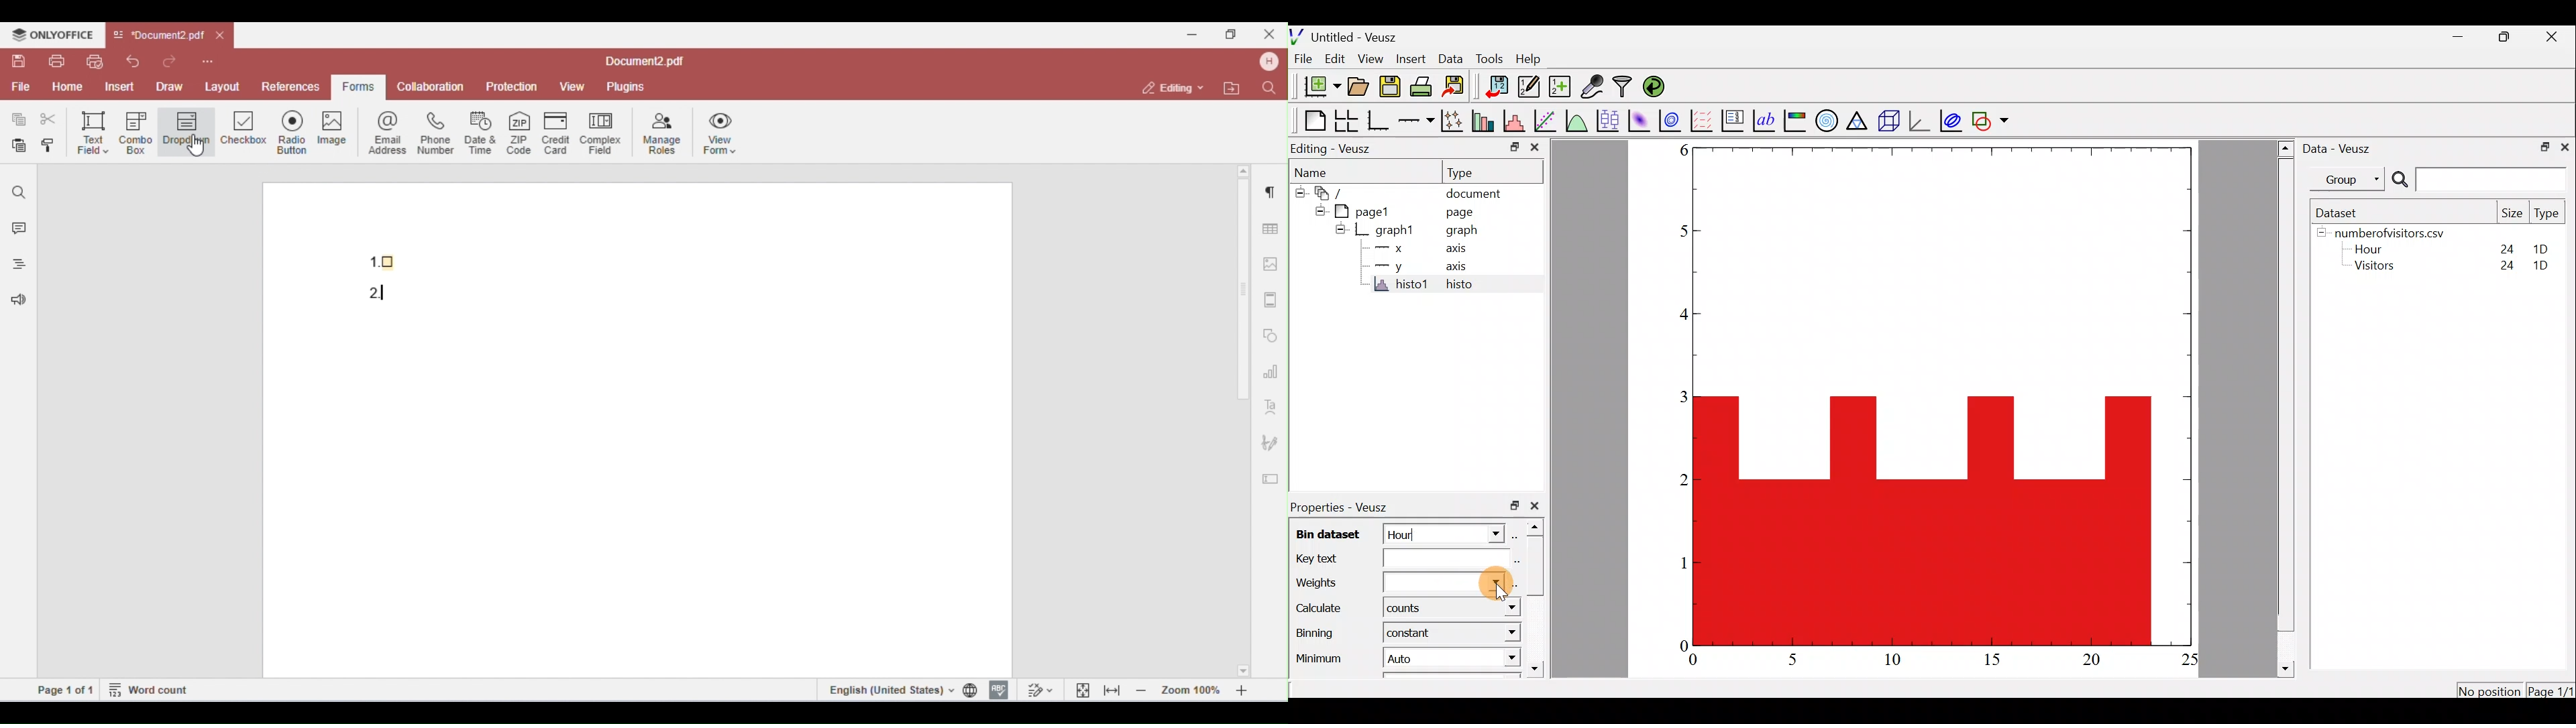 This screenshot has width=2576, height=728. What do you see at coordinates (1462, 213) in the screenshot?
I see `page` at bounding box center [1462, 213].